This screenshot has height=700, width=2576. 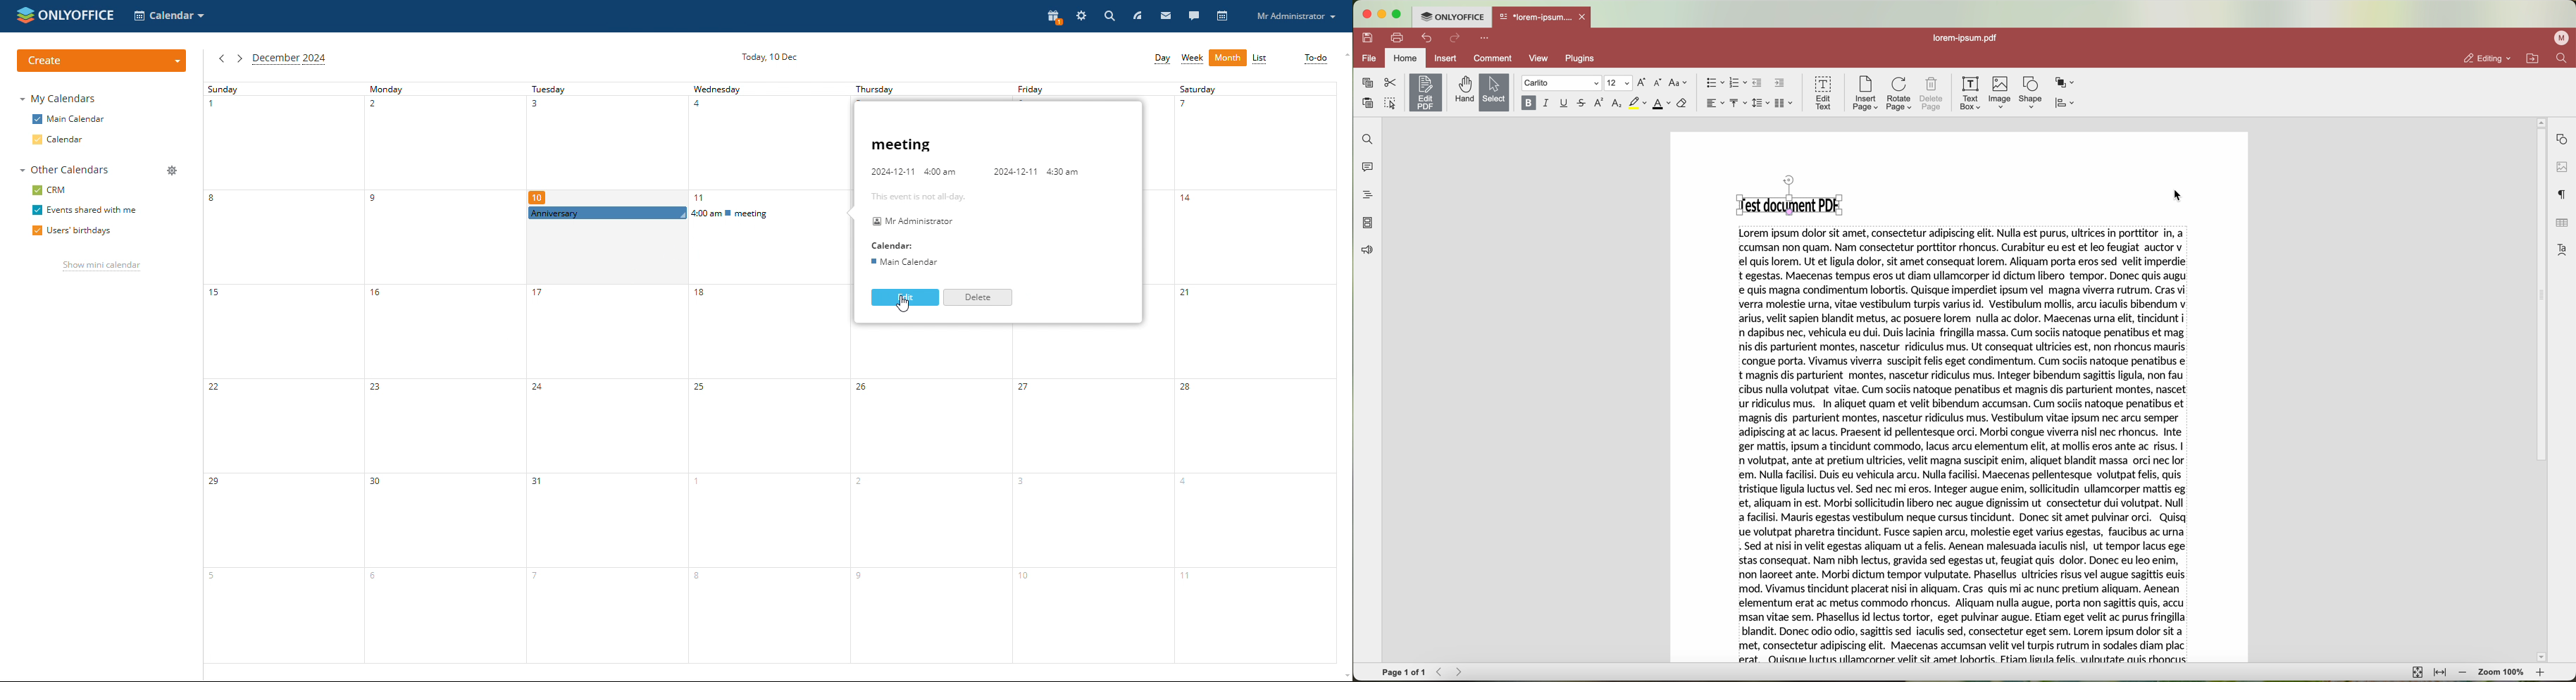 I want to click on Page 1 of 1, so click(x=1403, y=672).